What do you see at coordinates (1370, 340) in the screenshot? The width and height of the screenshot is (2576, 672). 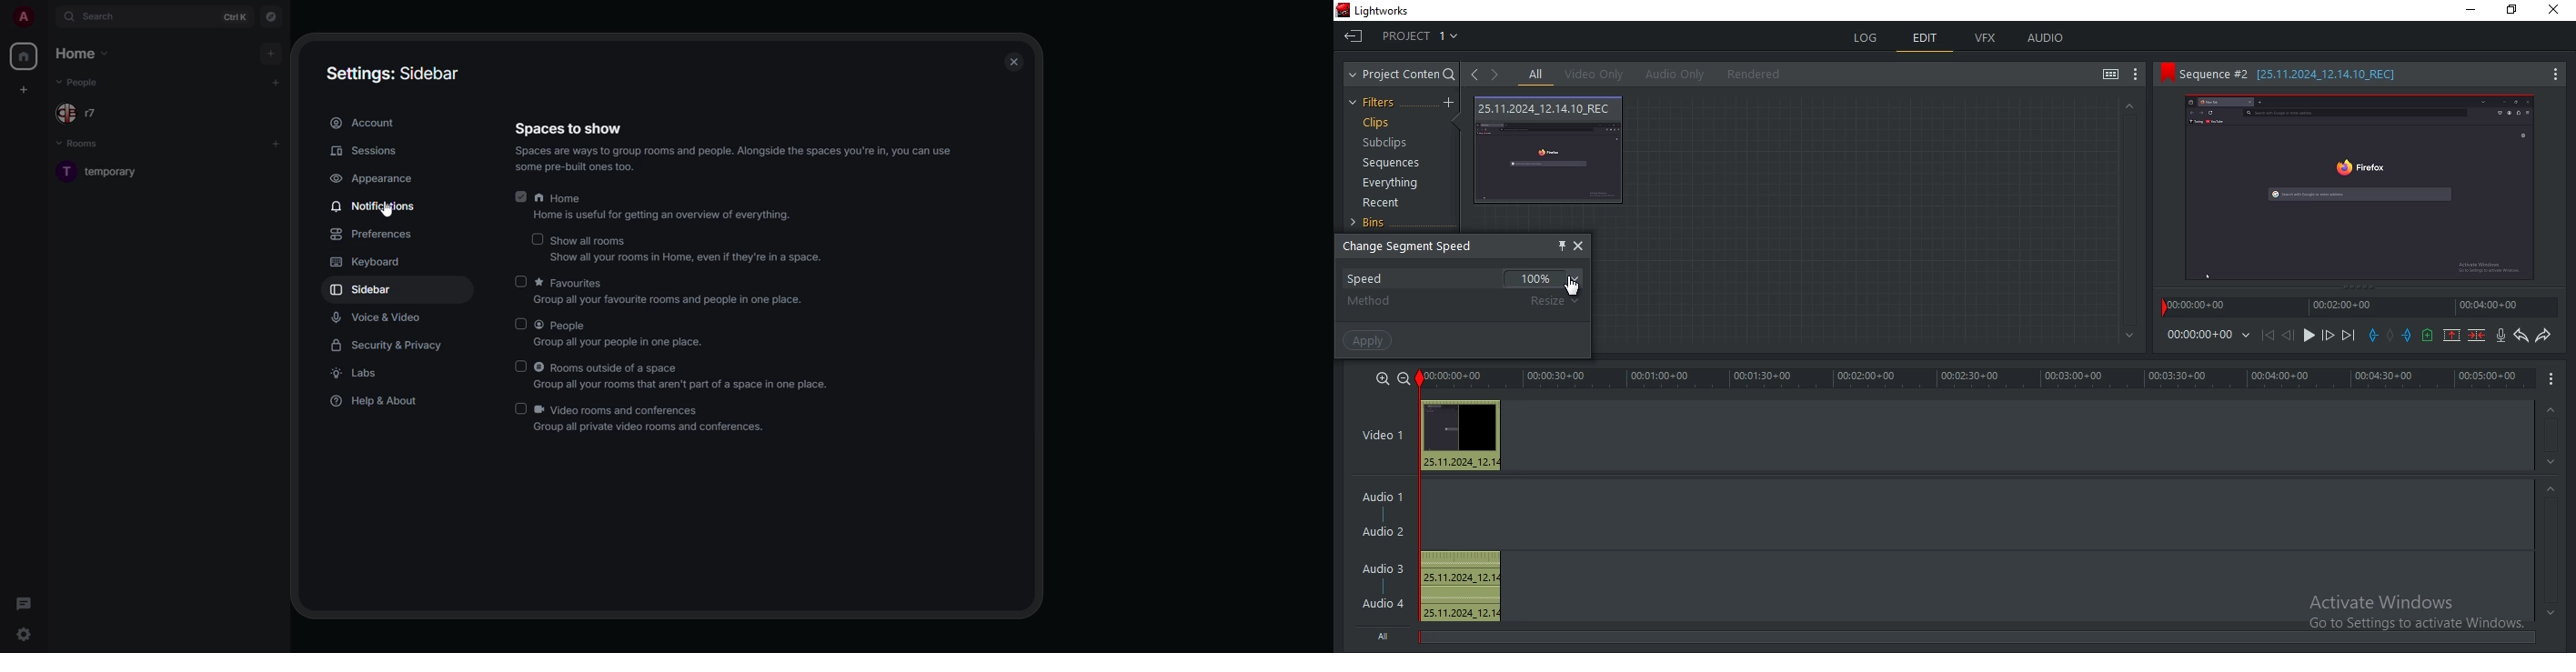 I see `apply` at bounding box center [1370, 340].